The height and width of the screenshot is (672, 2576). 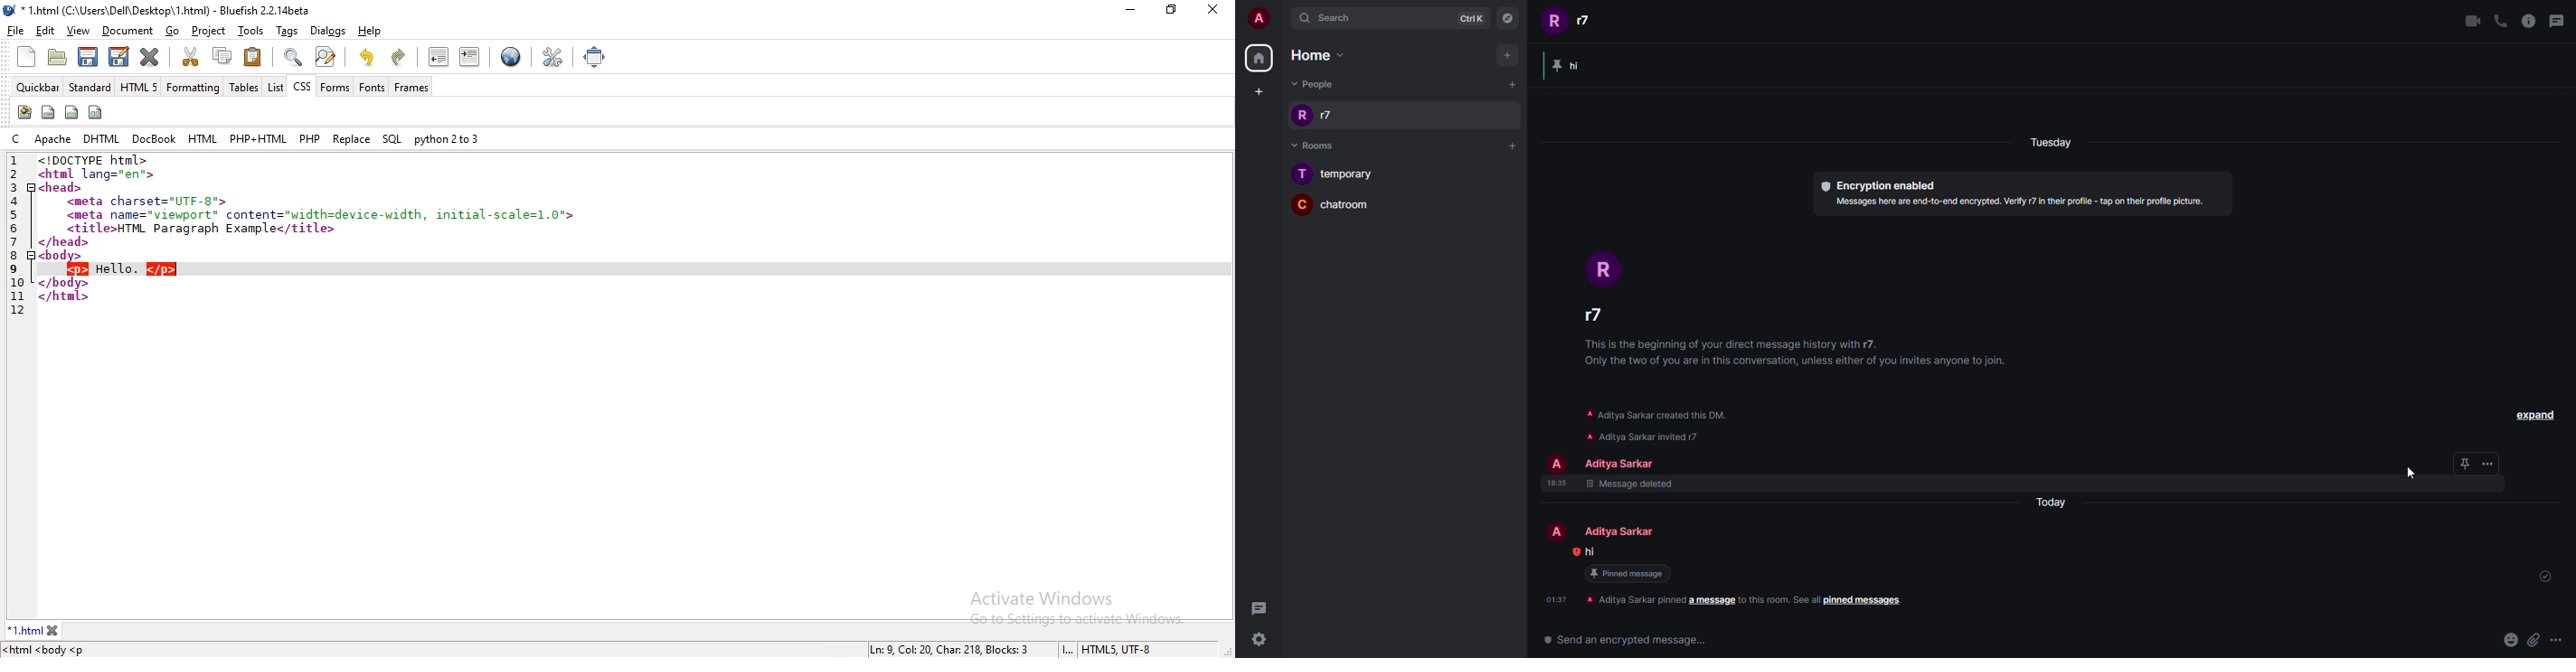 I want to click on <meta name="viewport" content="width=device-width, i1nitial-scale=1.0">, so click(x=322, y=216).